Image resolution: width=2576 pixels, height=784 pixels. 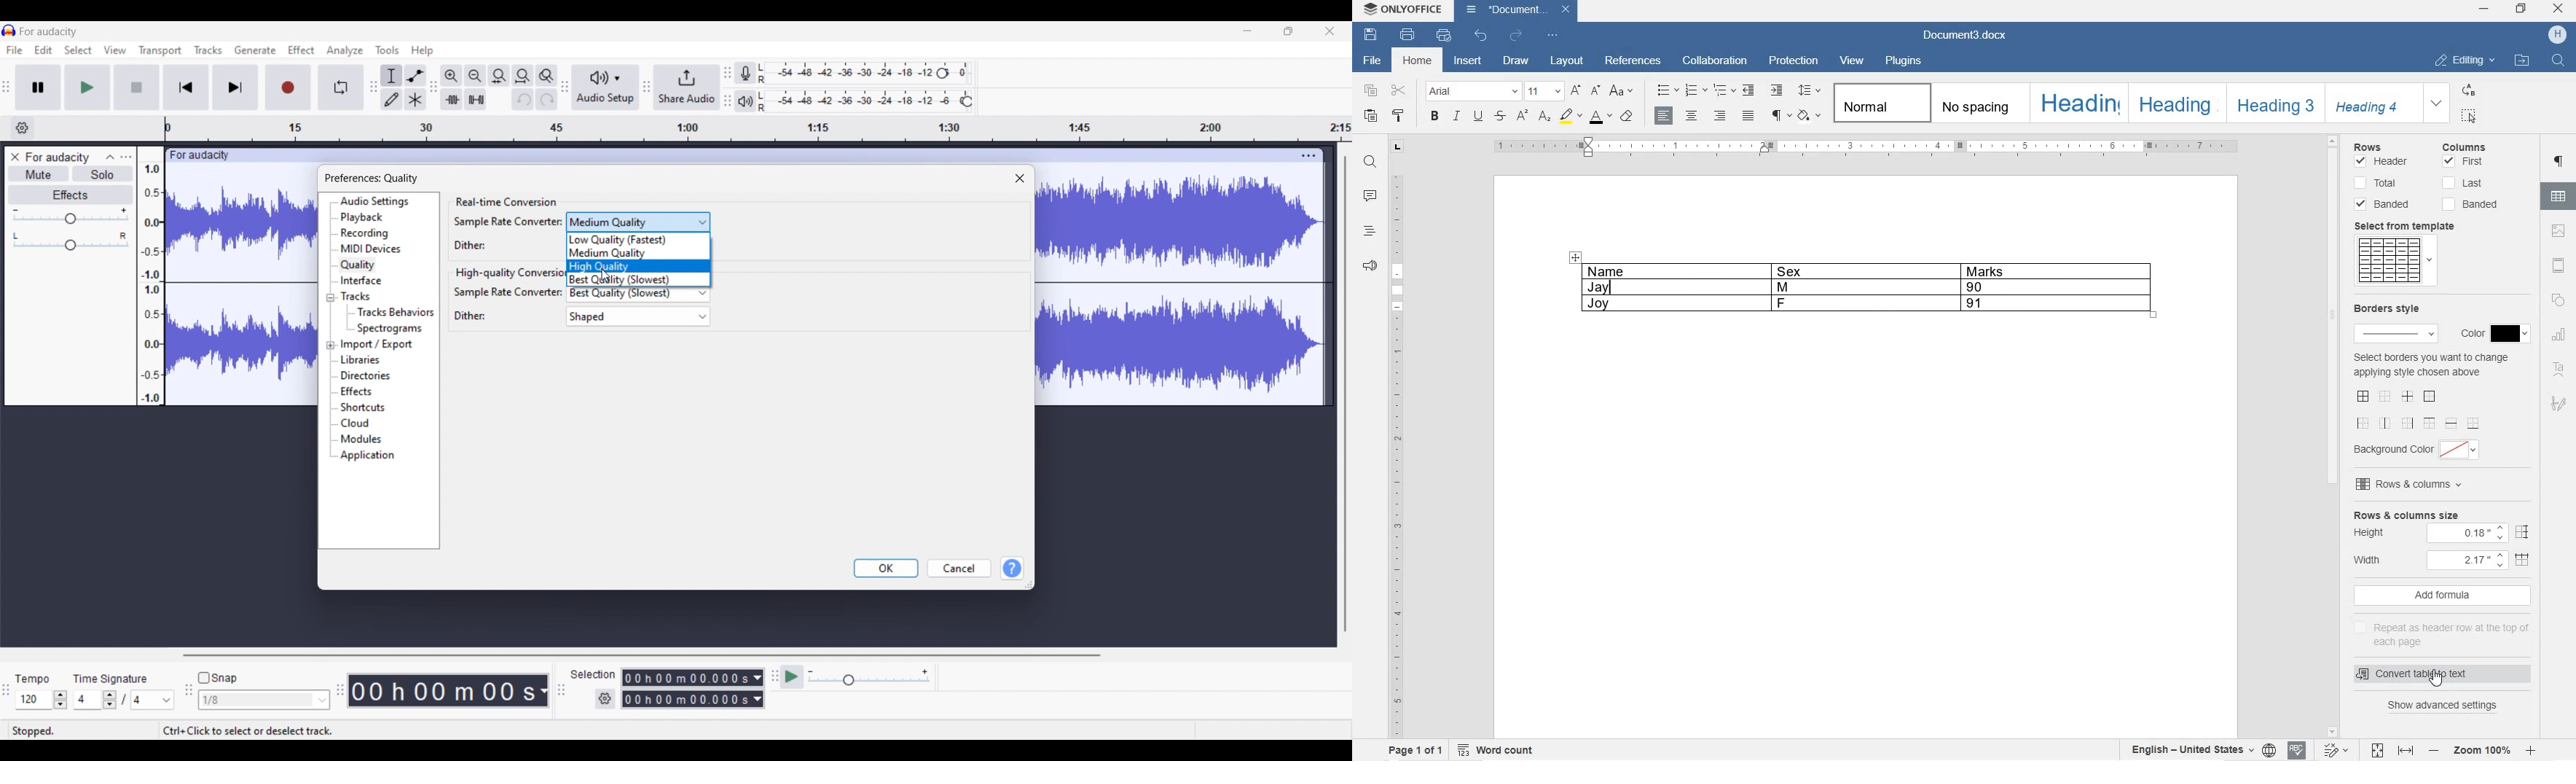 What do you see at coordinates (2296, 750) in the screenshot?
I see `SPELL CHECKING` at bounding box center [2296, 750].